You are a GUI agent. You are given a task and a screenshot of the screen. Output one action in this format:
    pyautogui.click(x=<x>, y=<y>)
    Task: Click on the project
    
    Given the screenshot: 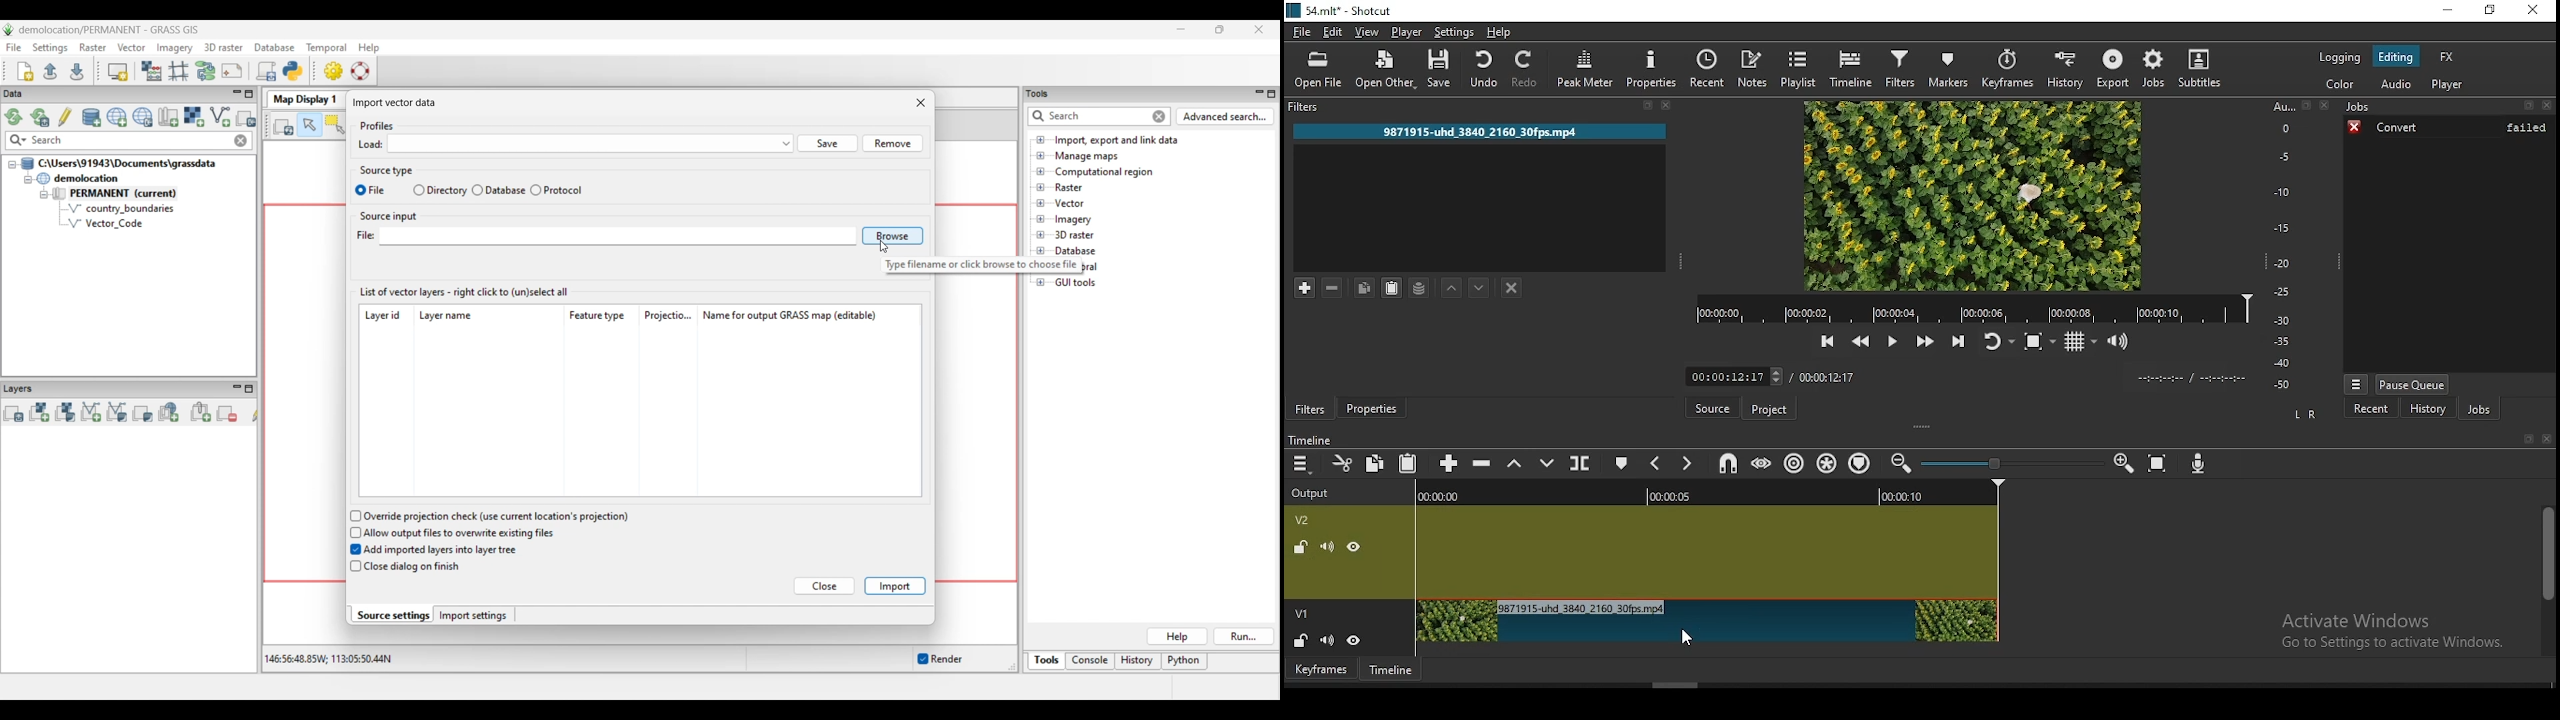 What is the action you would take?
    pyautogui.click(x=1770, y=410)
    